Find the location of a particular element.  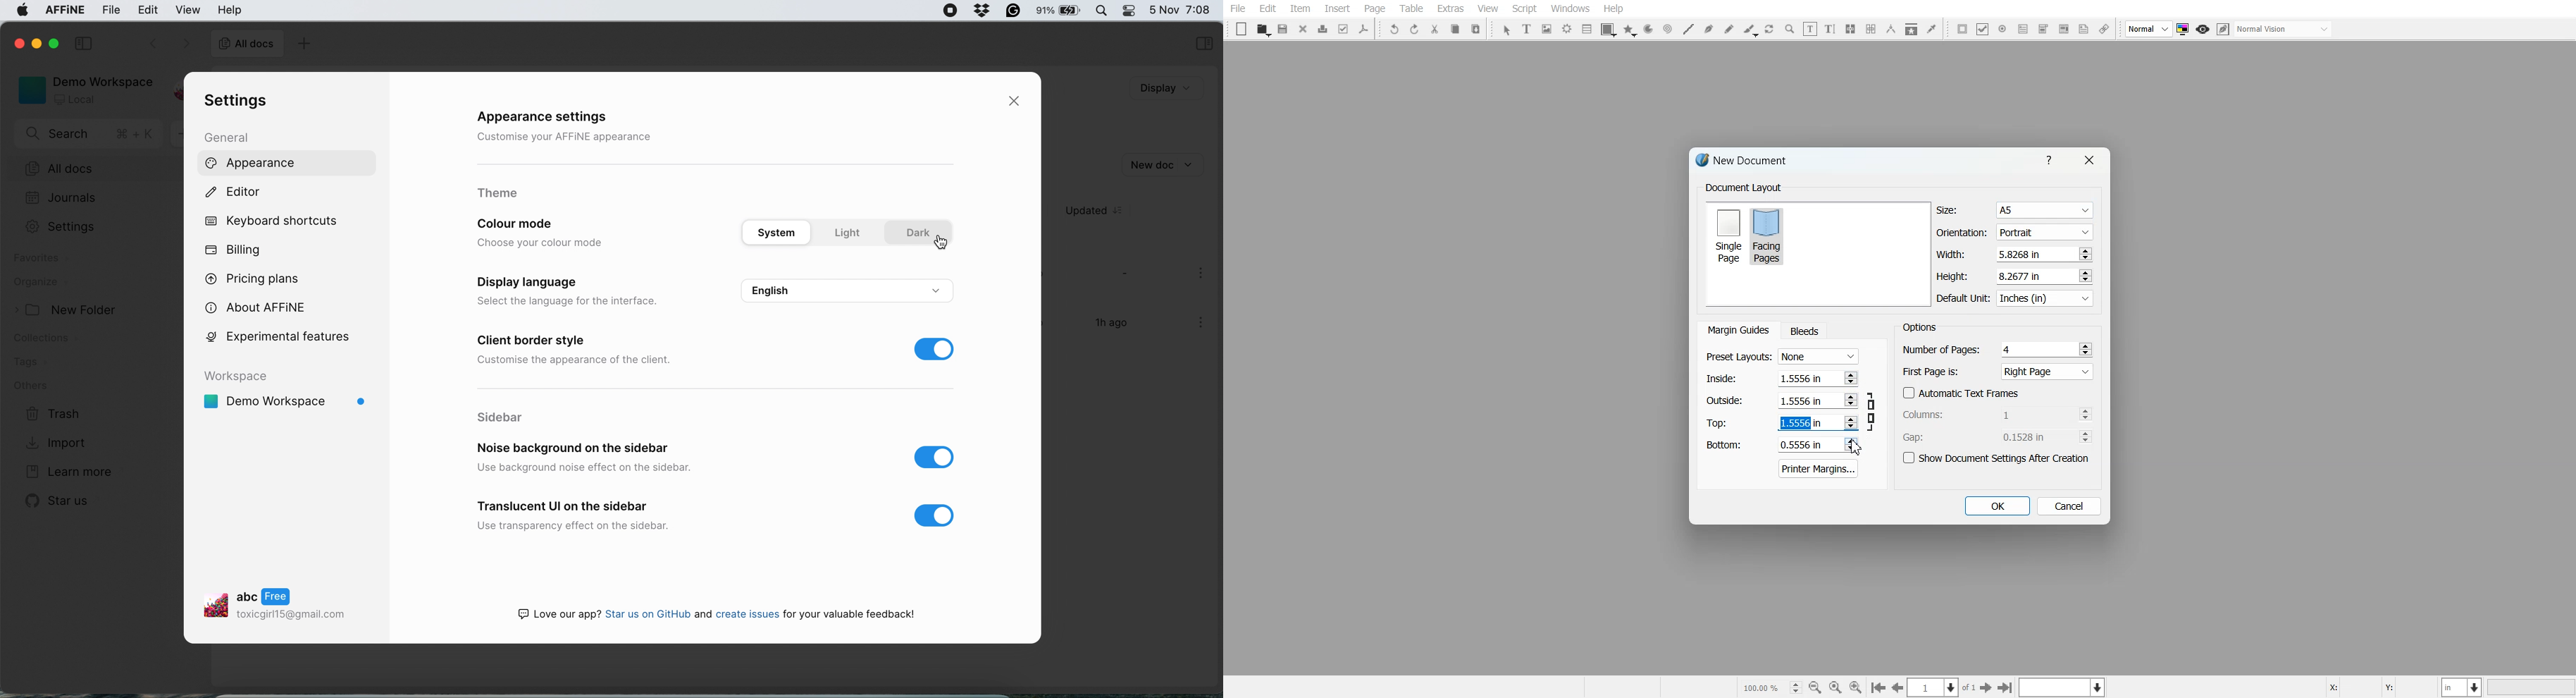

Select image preview Quality is located at coordinates (2149, 29).